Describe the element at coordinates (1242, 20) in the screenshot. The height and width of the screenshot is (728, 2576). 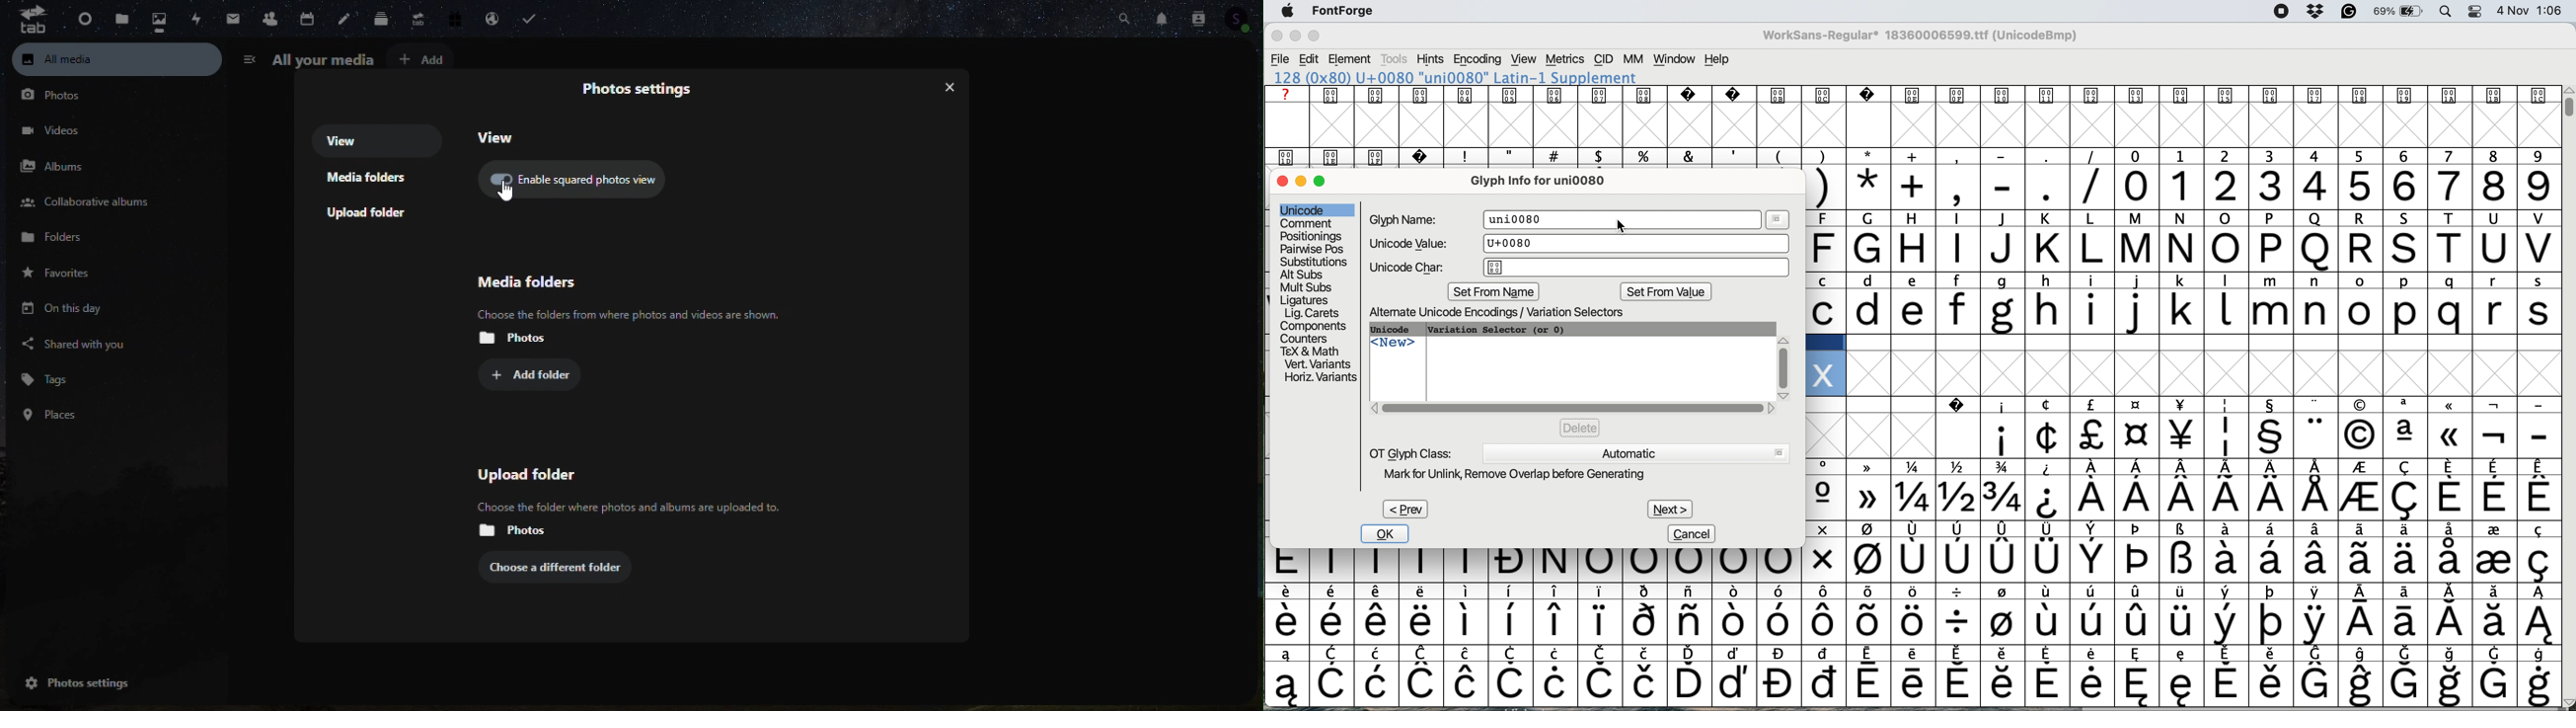
I see `Profile` at that location.